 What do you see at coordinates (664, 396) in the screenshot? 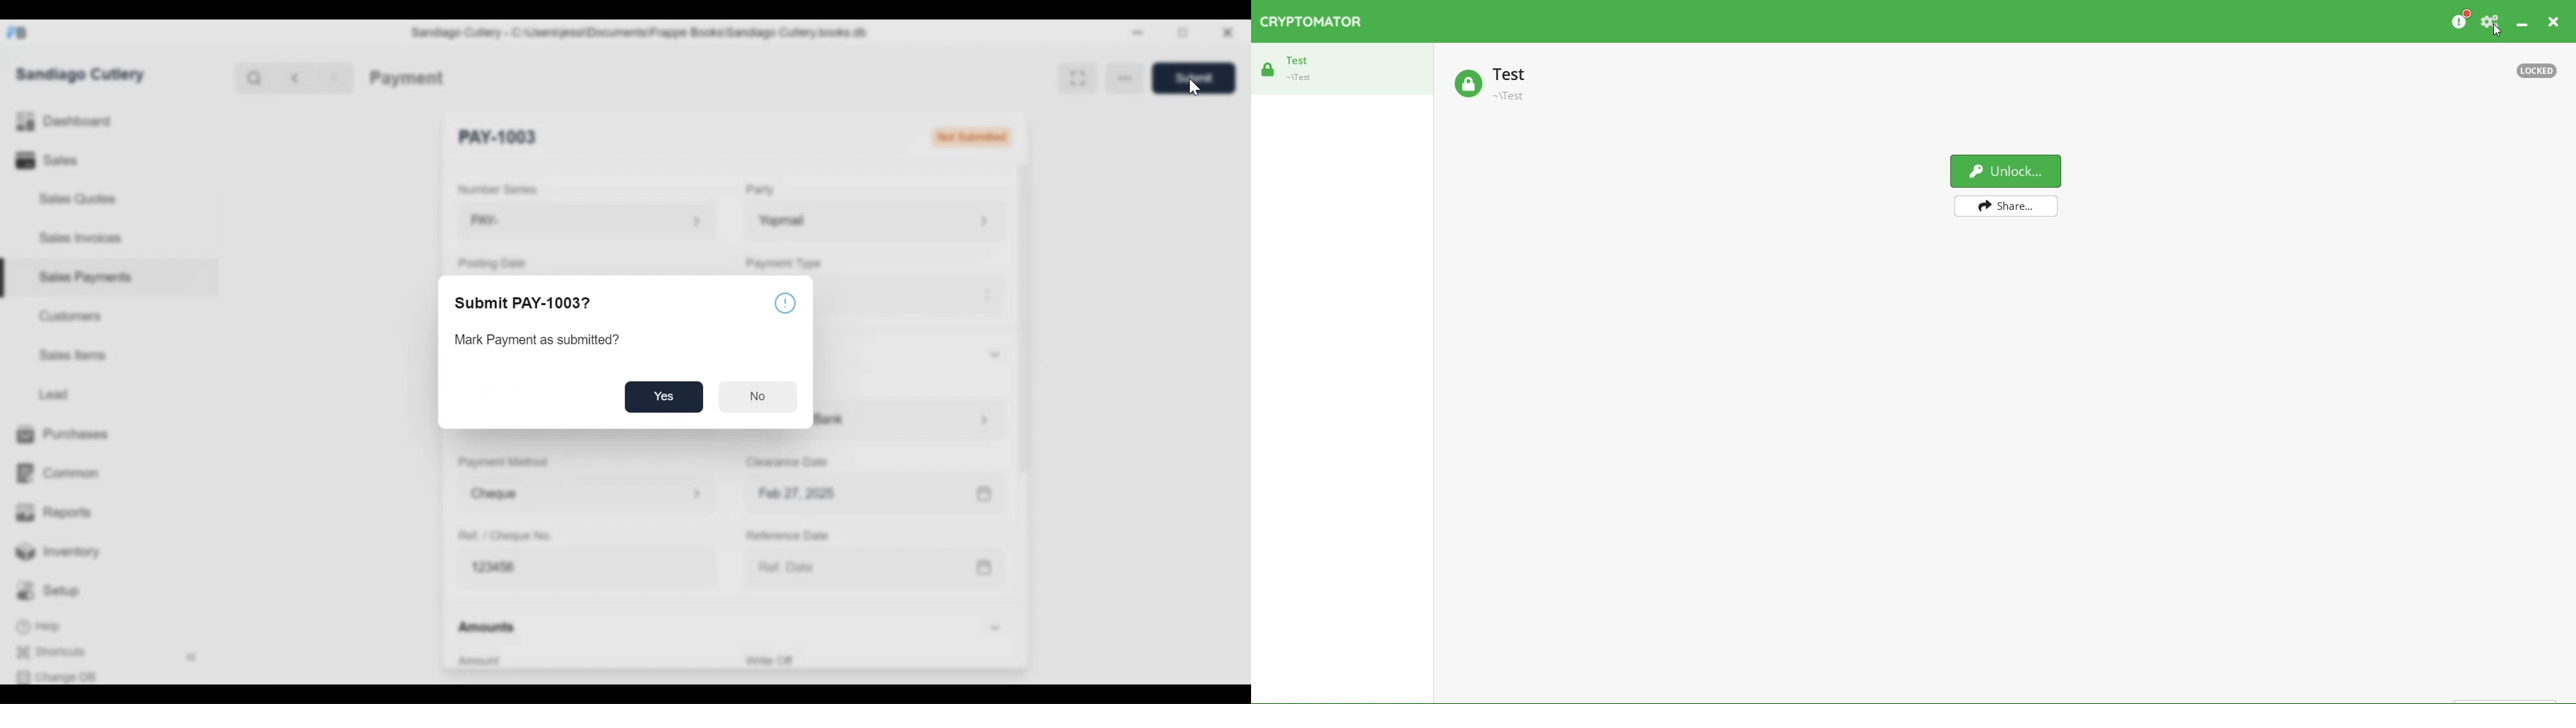
I see `Yes` at bounding box center [664, 396].